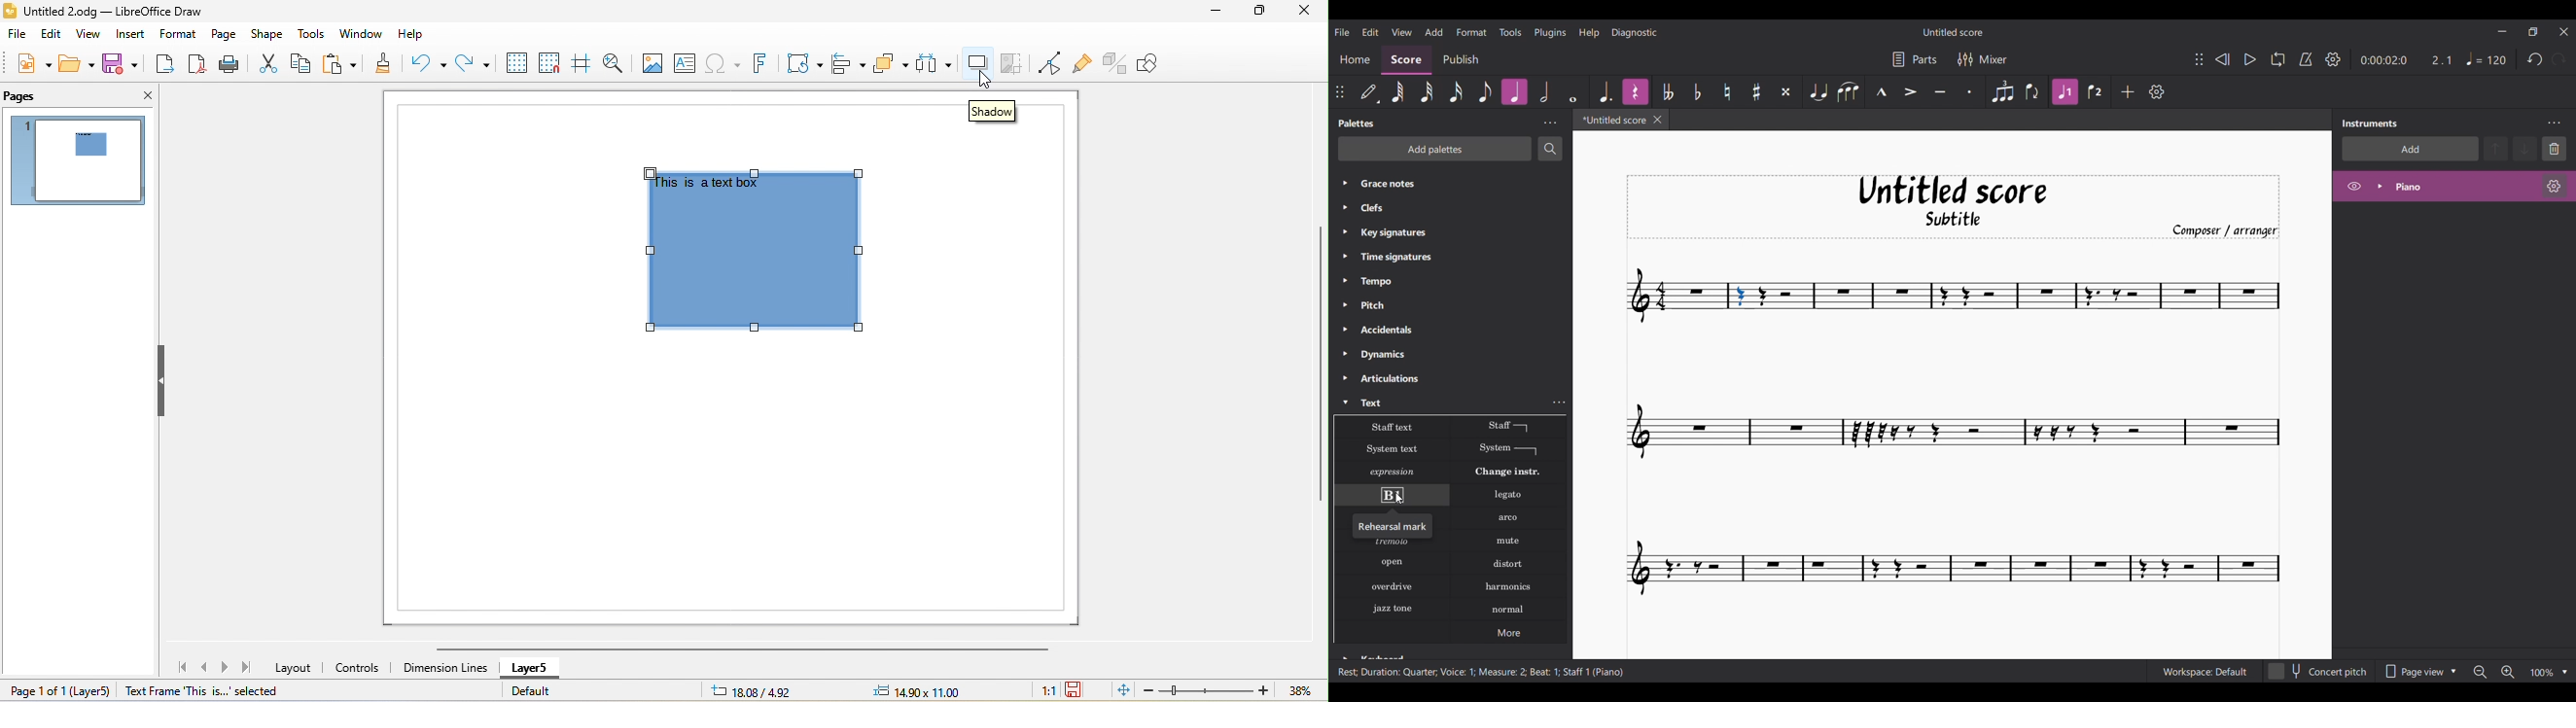 This screenshot has height=728, width=2576. What do you see at coordinates (476, 66) in the screenshot?
I see `redo` at bounding box center [476, 66].